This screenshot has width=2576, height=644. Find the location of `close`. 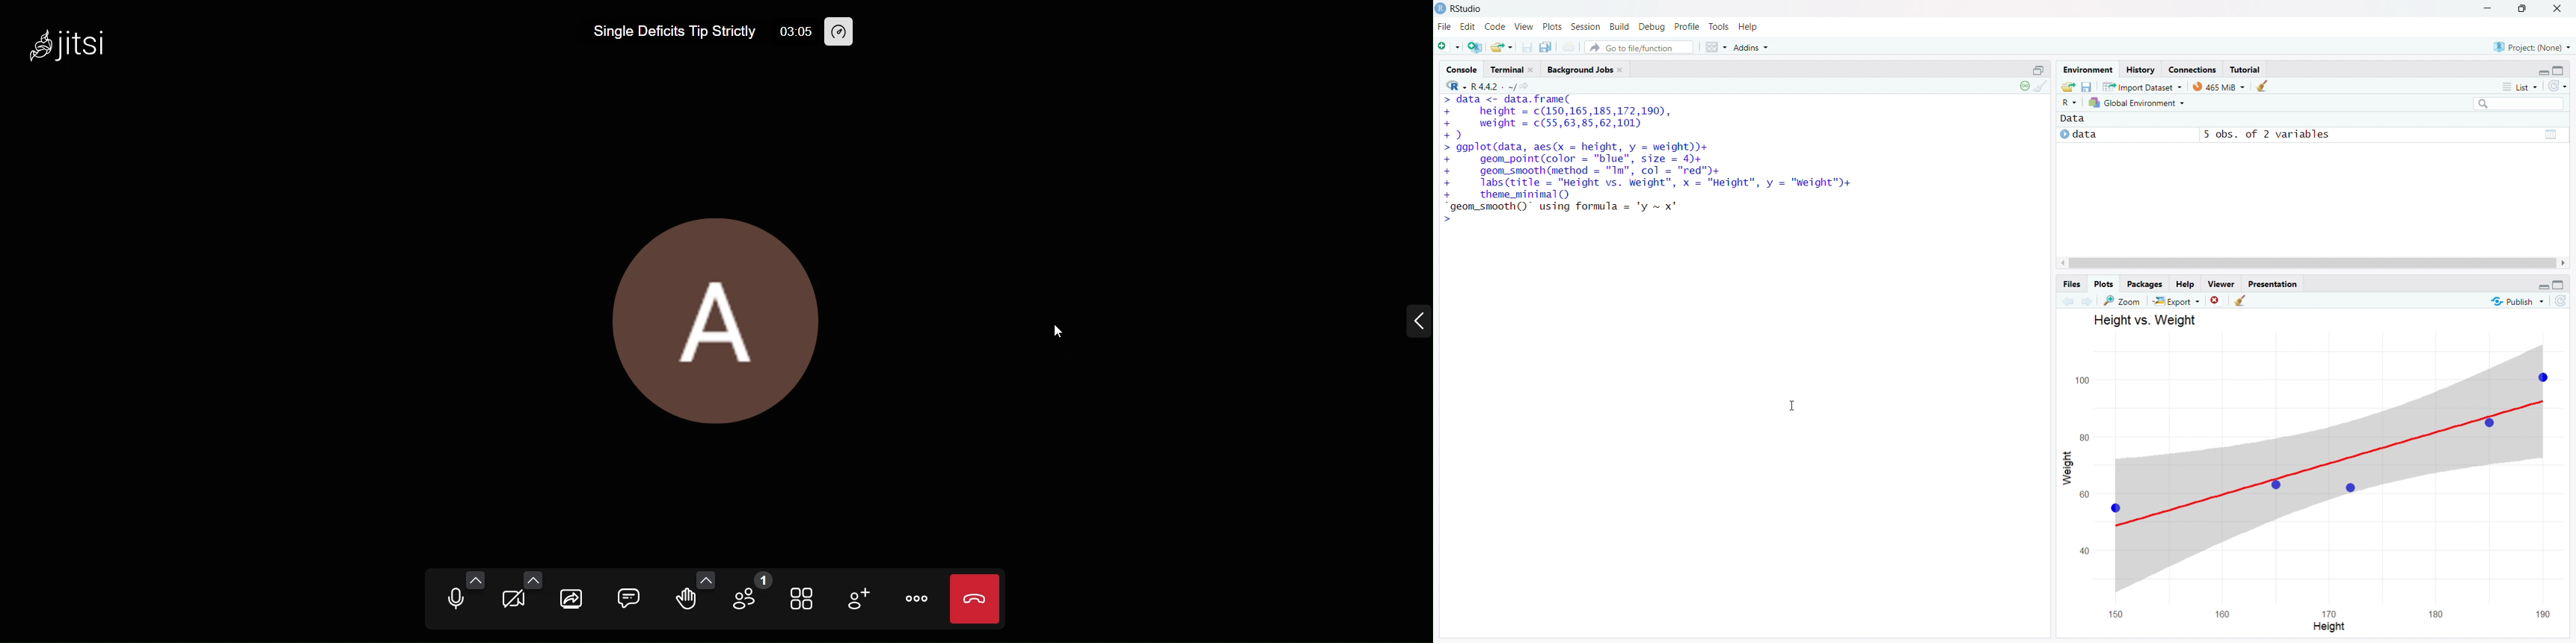

close is located at coordinates (1530, 70).